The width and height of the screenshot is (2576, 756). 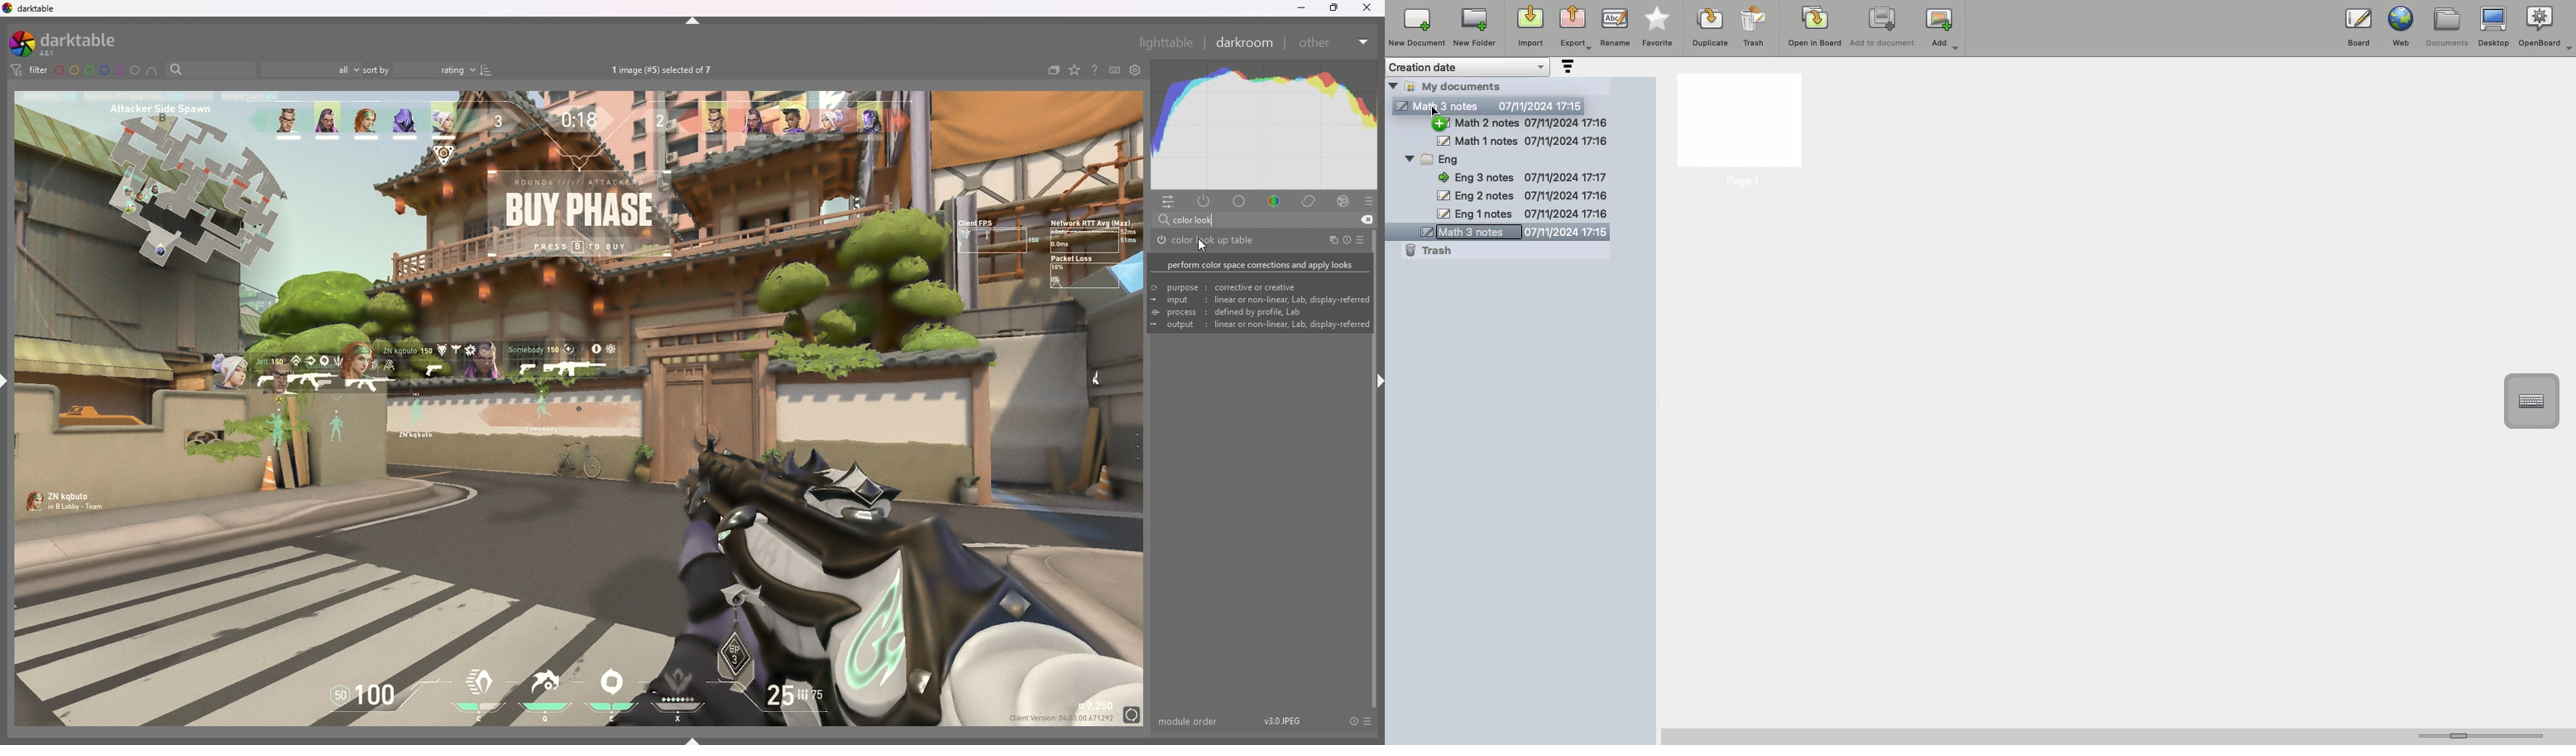 I want to click on quick access panel, so click(x=1168, y=203).